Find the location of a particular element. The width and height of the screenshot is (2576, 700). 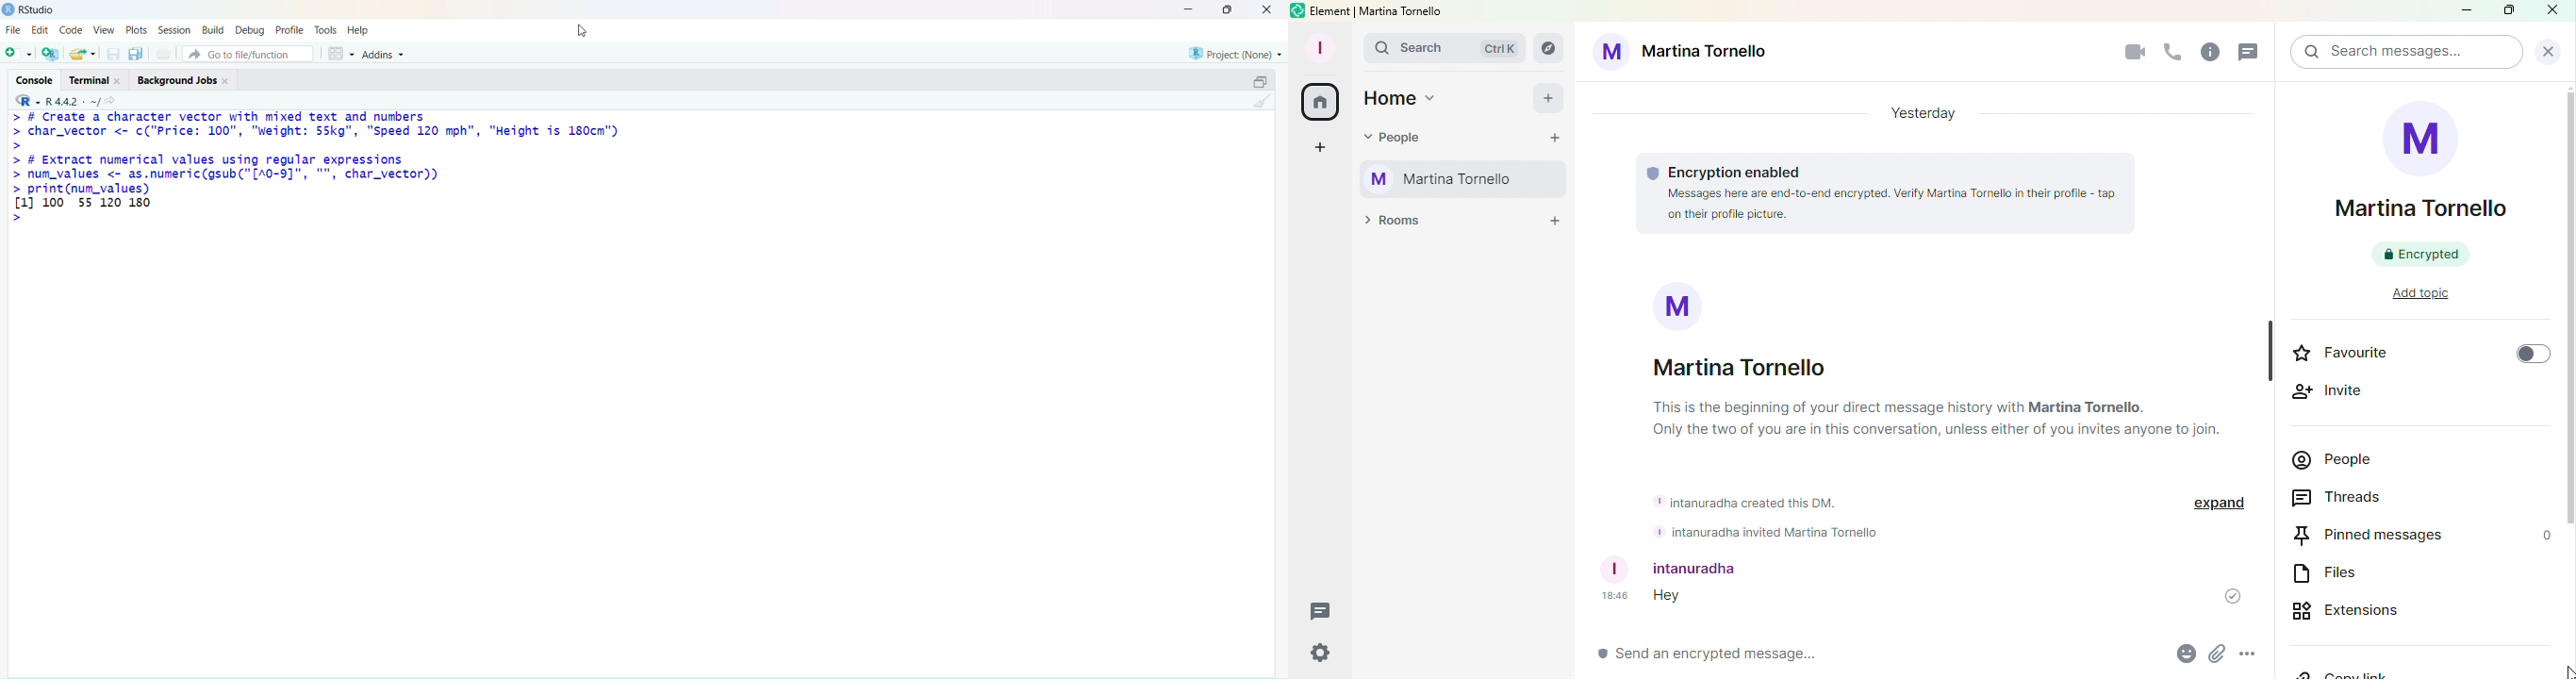

Save  is located at coordinates (114, 54).